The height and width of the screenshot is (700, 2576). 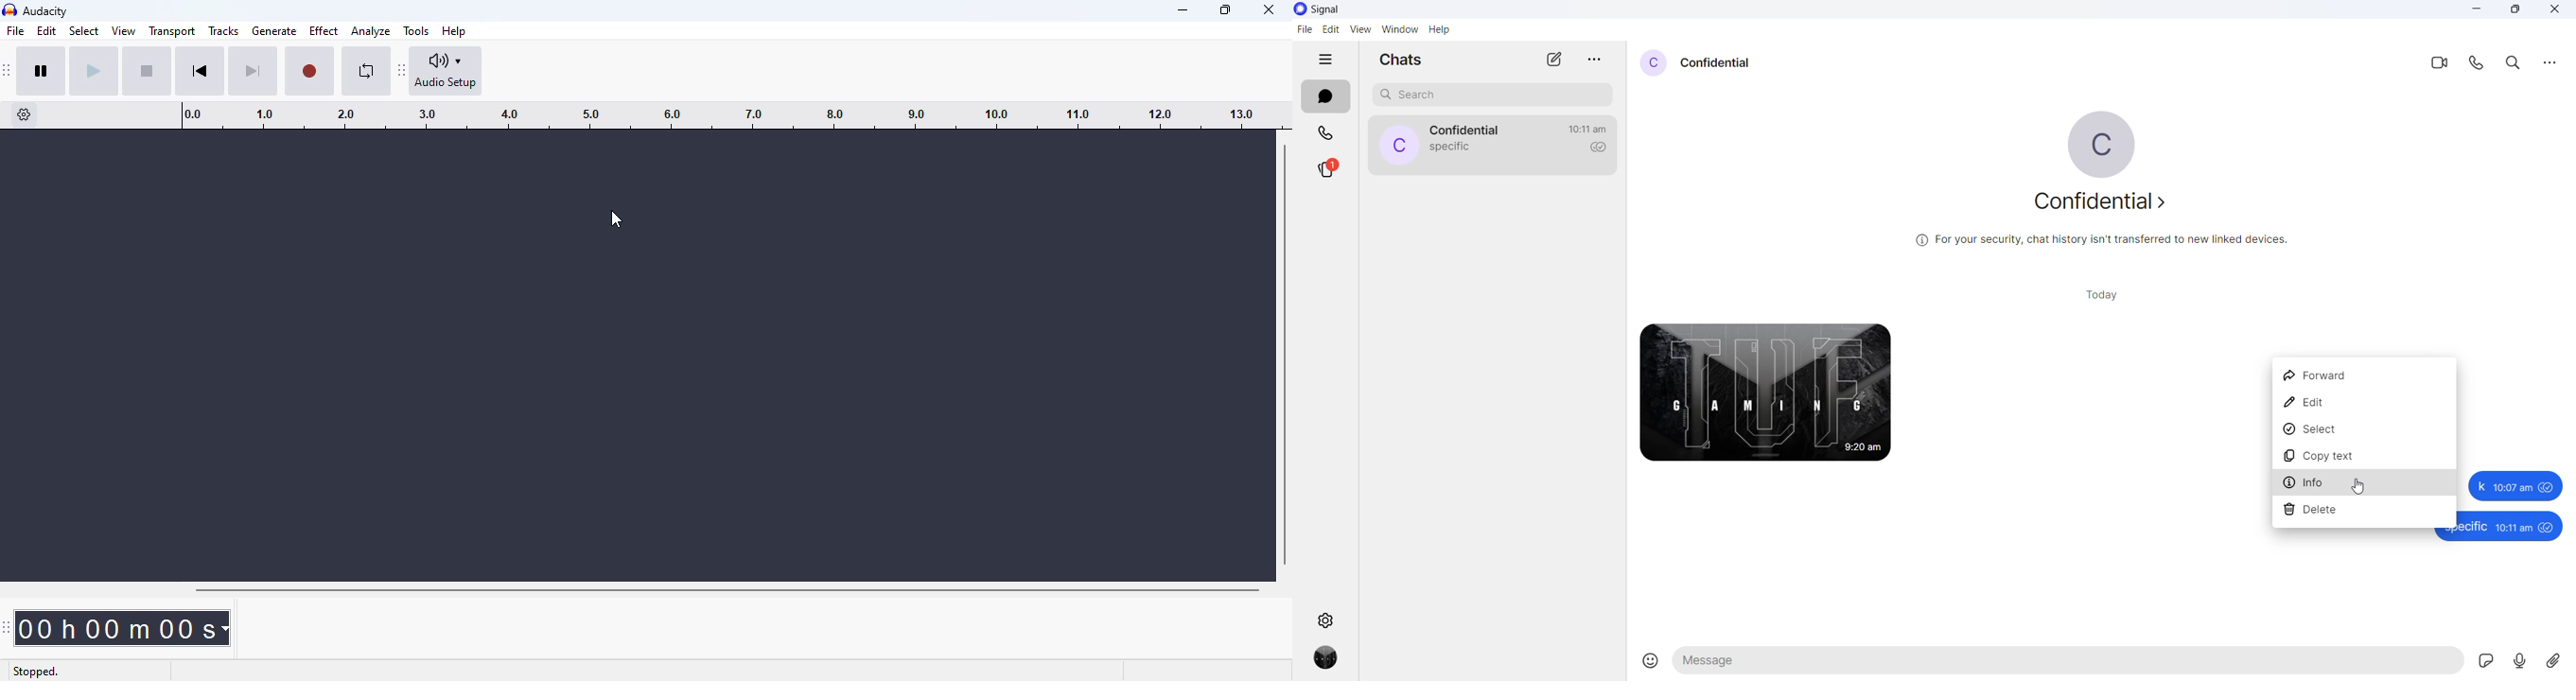 What do you see at coordinates (2480, 64) in the screenshot?
I see `call` at bounding box center [2480, 64].